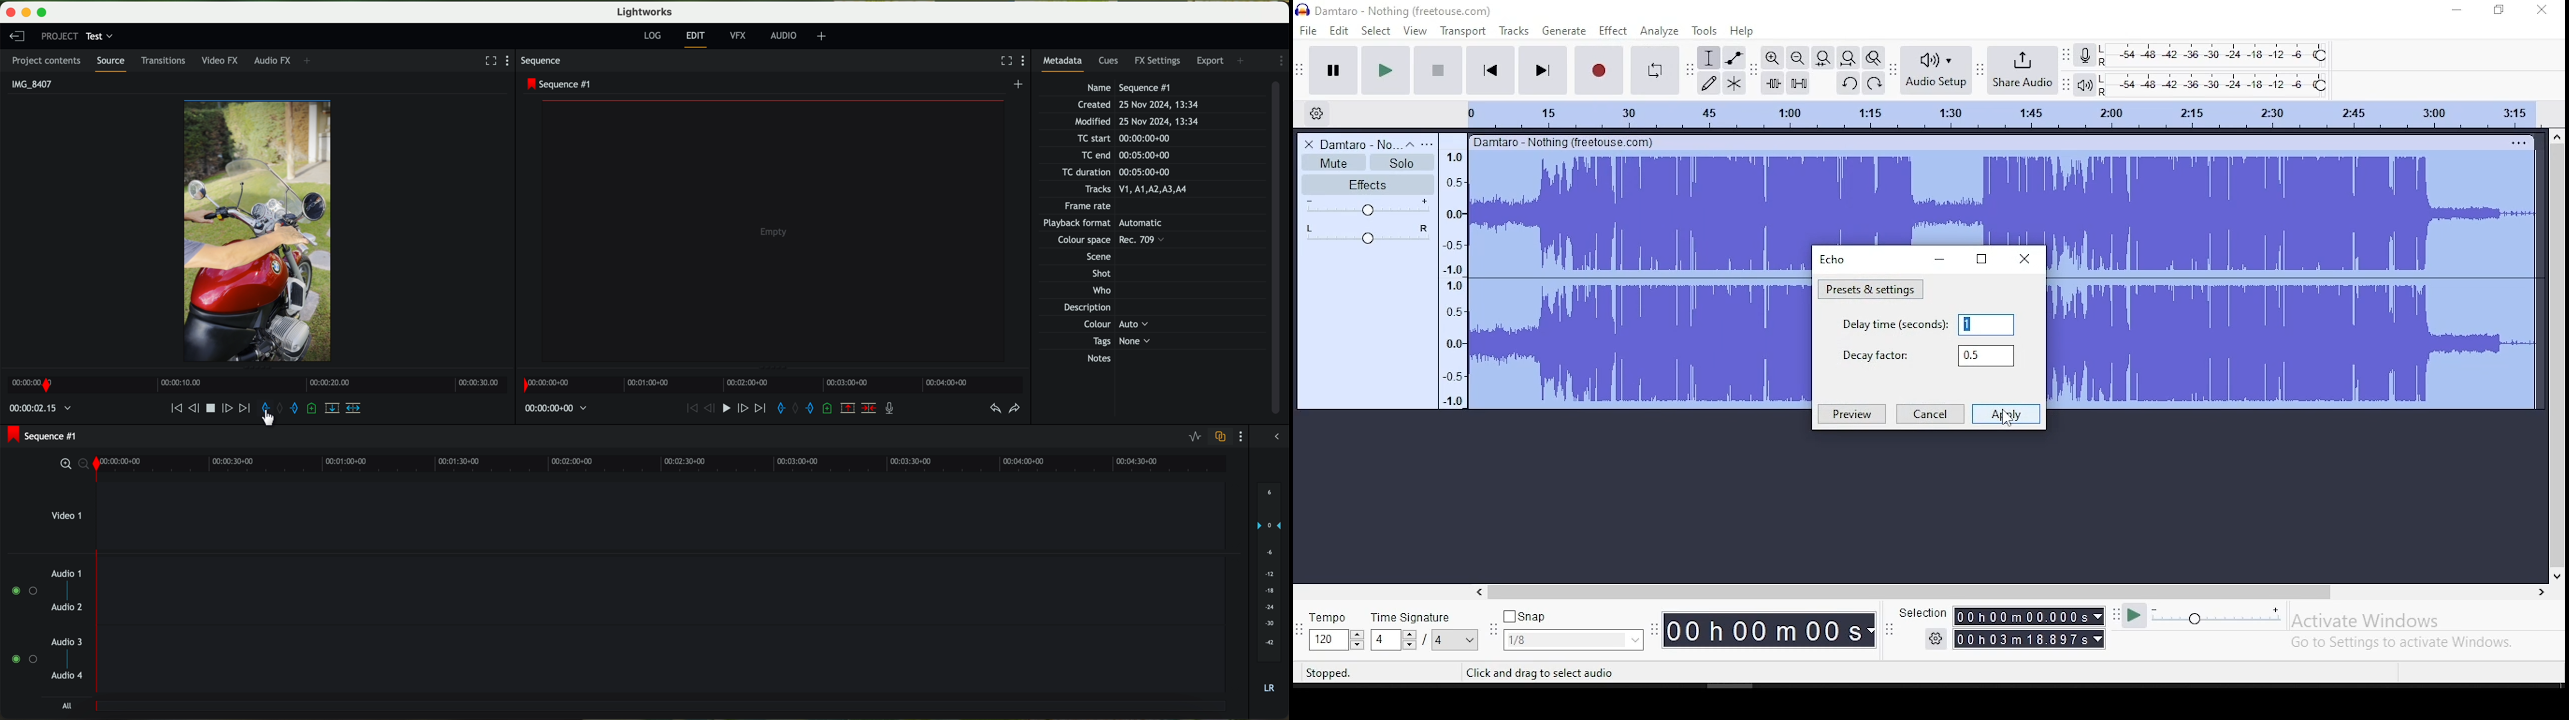 The image size is (2576, 728). I want to click on apply, so click(2006, 414).